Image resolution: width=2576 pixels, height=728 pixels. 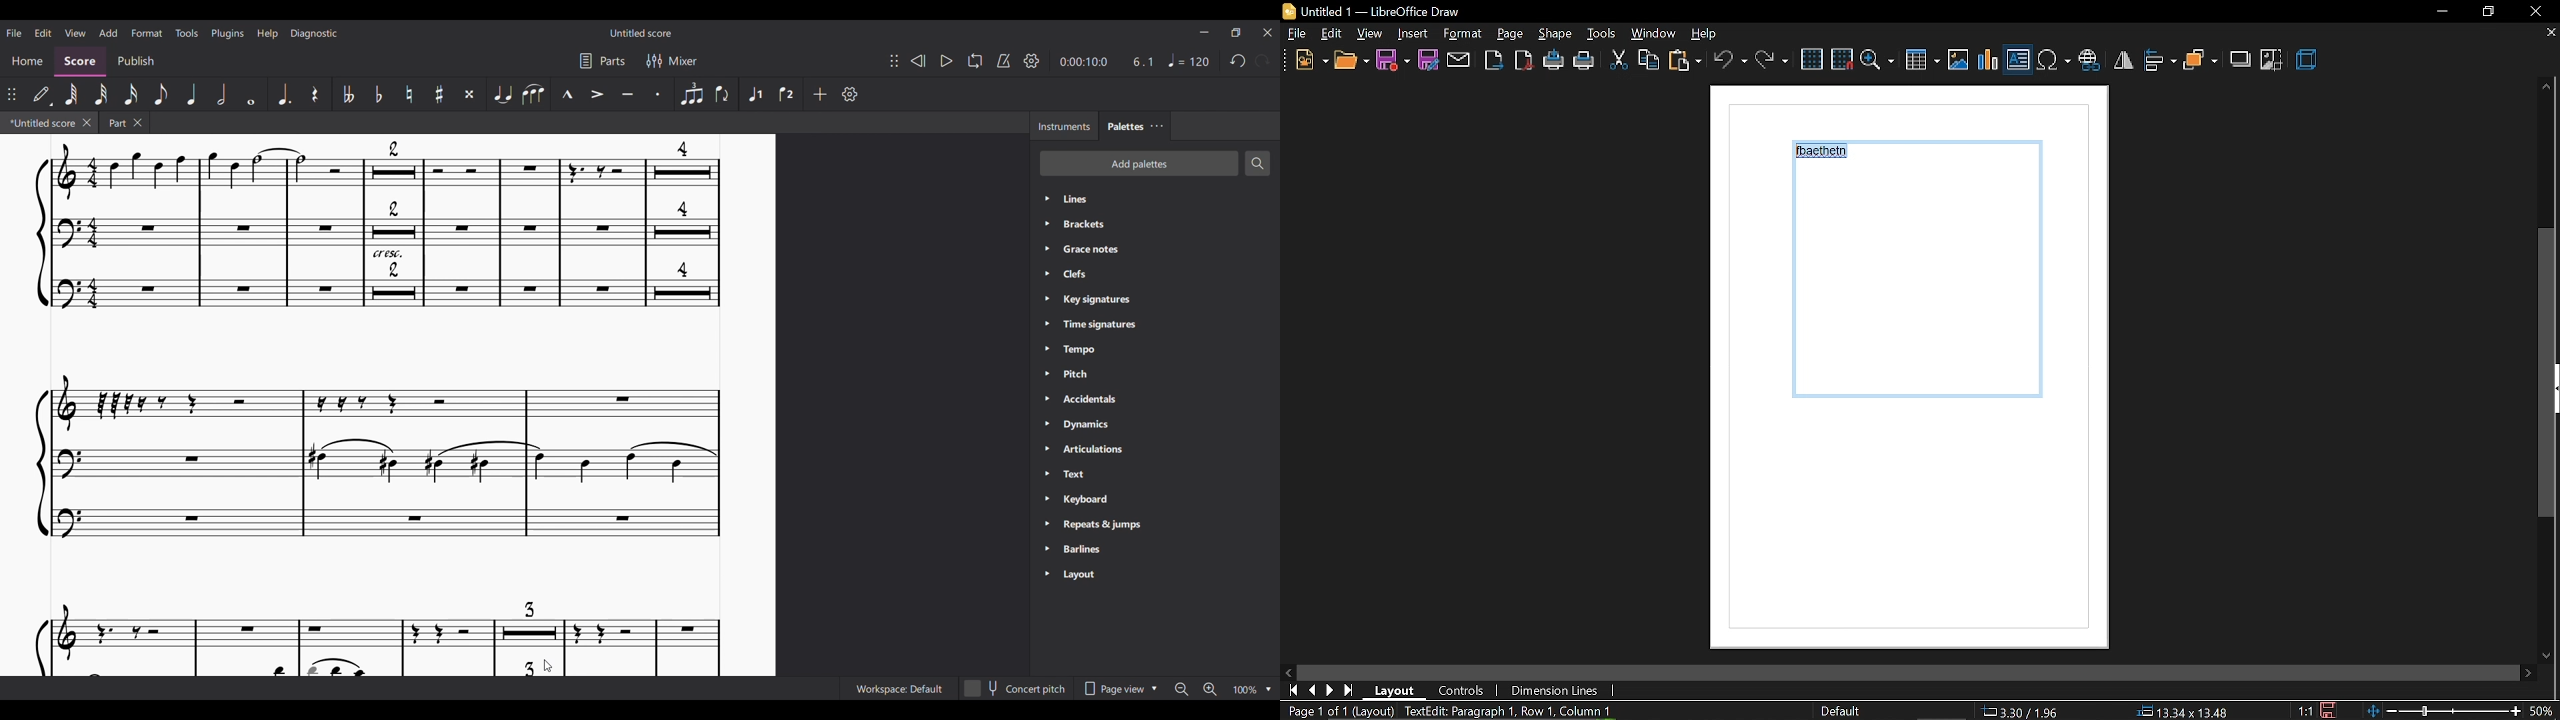 I want to click on Flip direction, so click(x=723, y=95).